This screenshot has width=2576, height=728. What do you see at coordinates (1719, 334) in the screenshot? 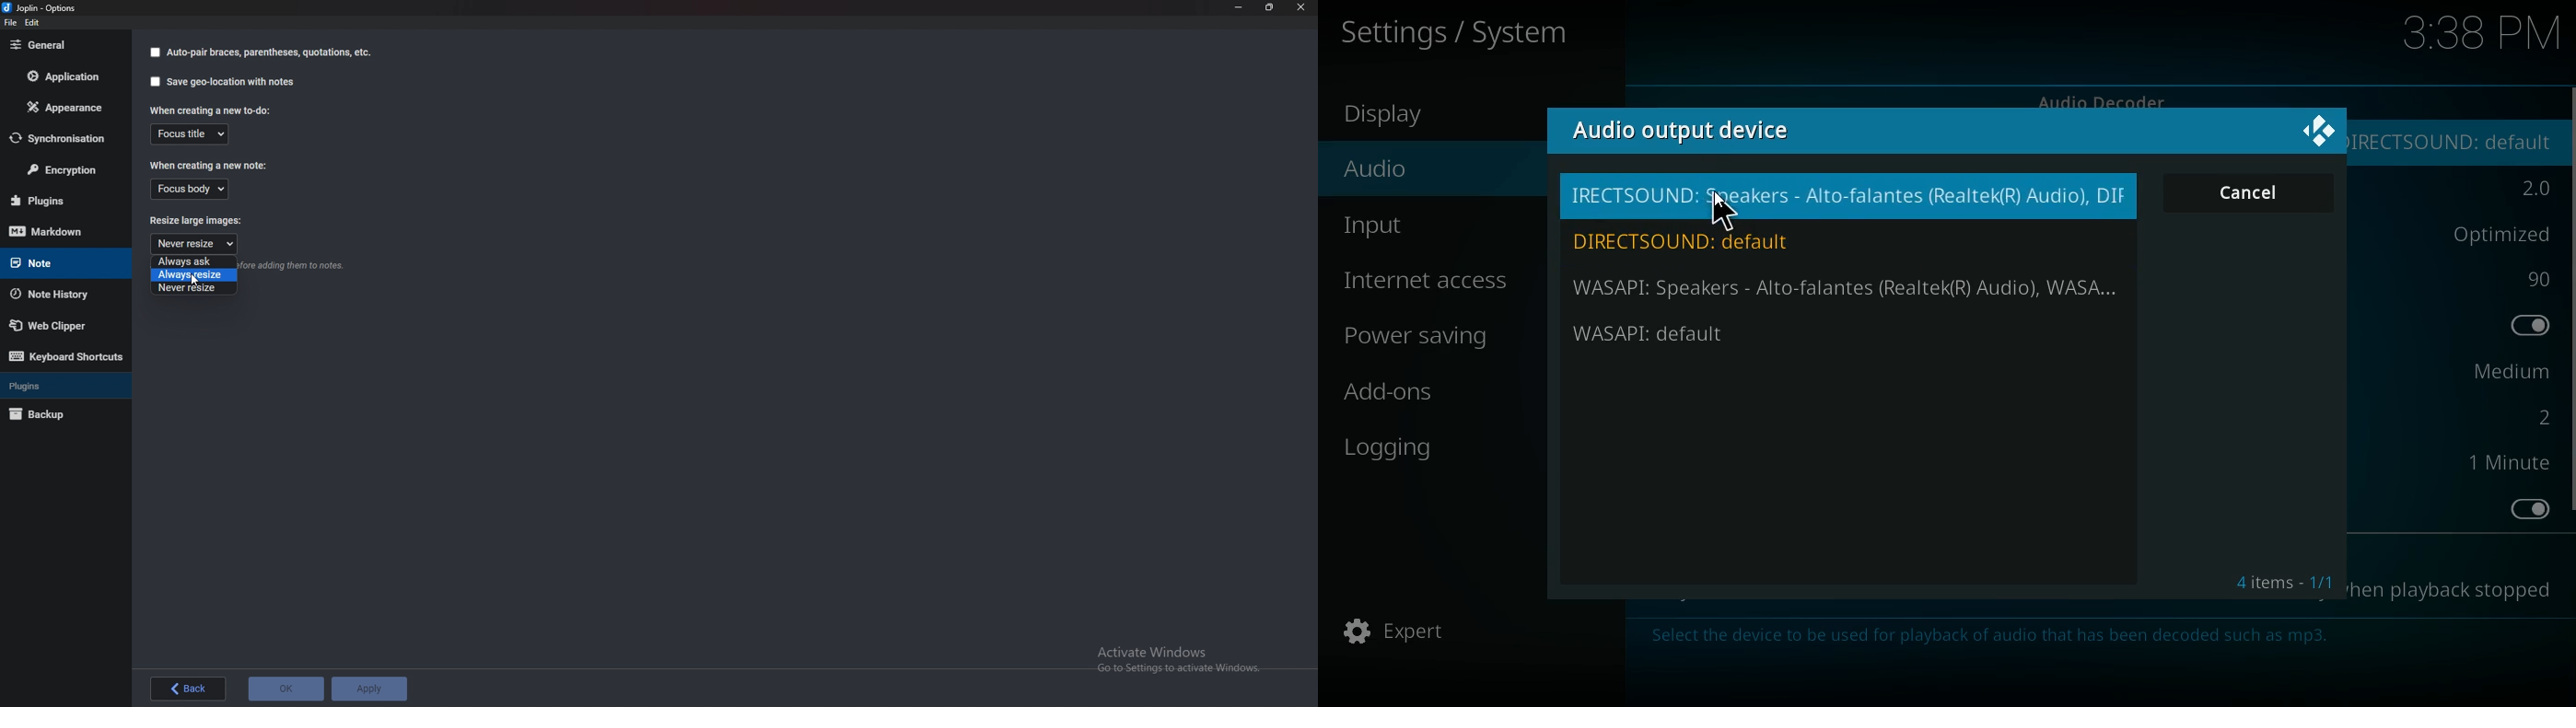
I see `wasapi default` at bounding box center [1719, 334].